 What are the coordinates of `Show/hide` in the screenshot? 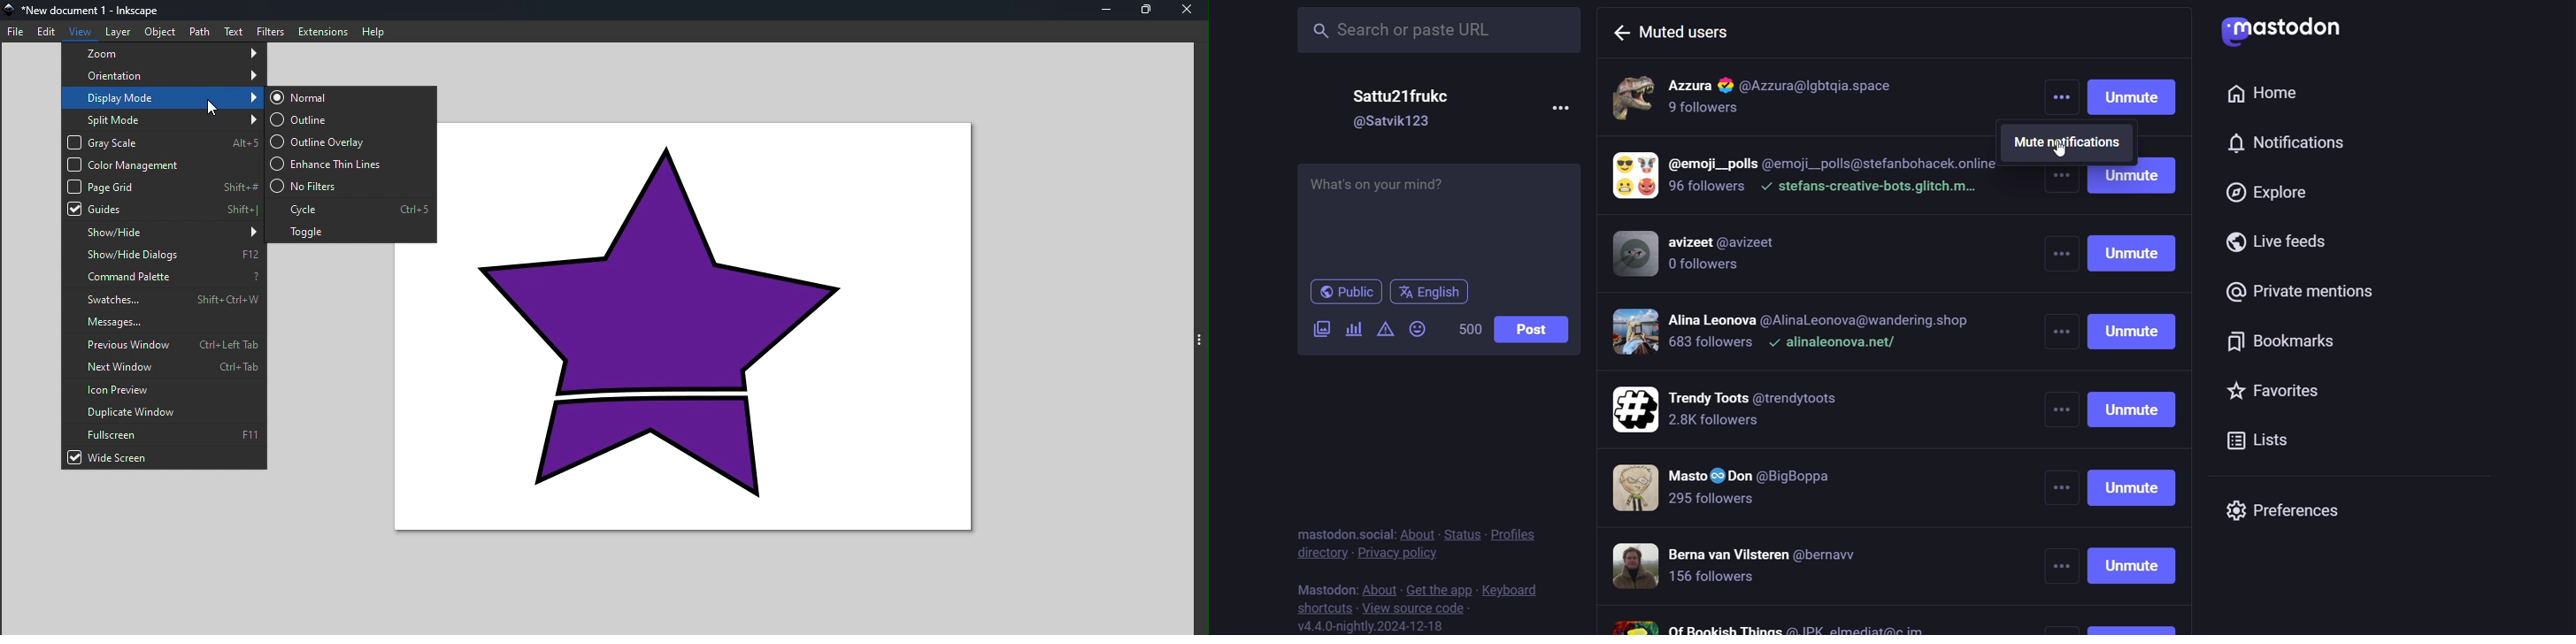 It's located at (161, 233).